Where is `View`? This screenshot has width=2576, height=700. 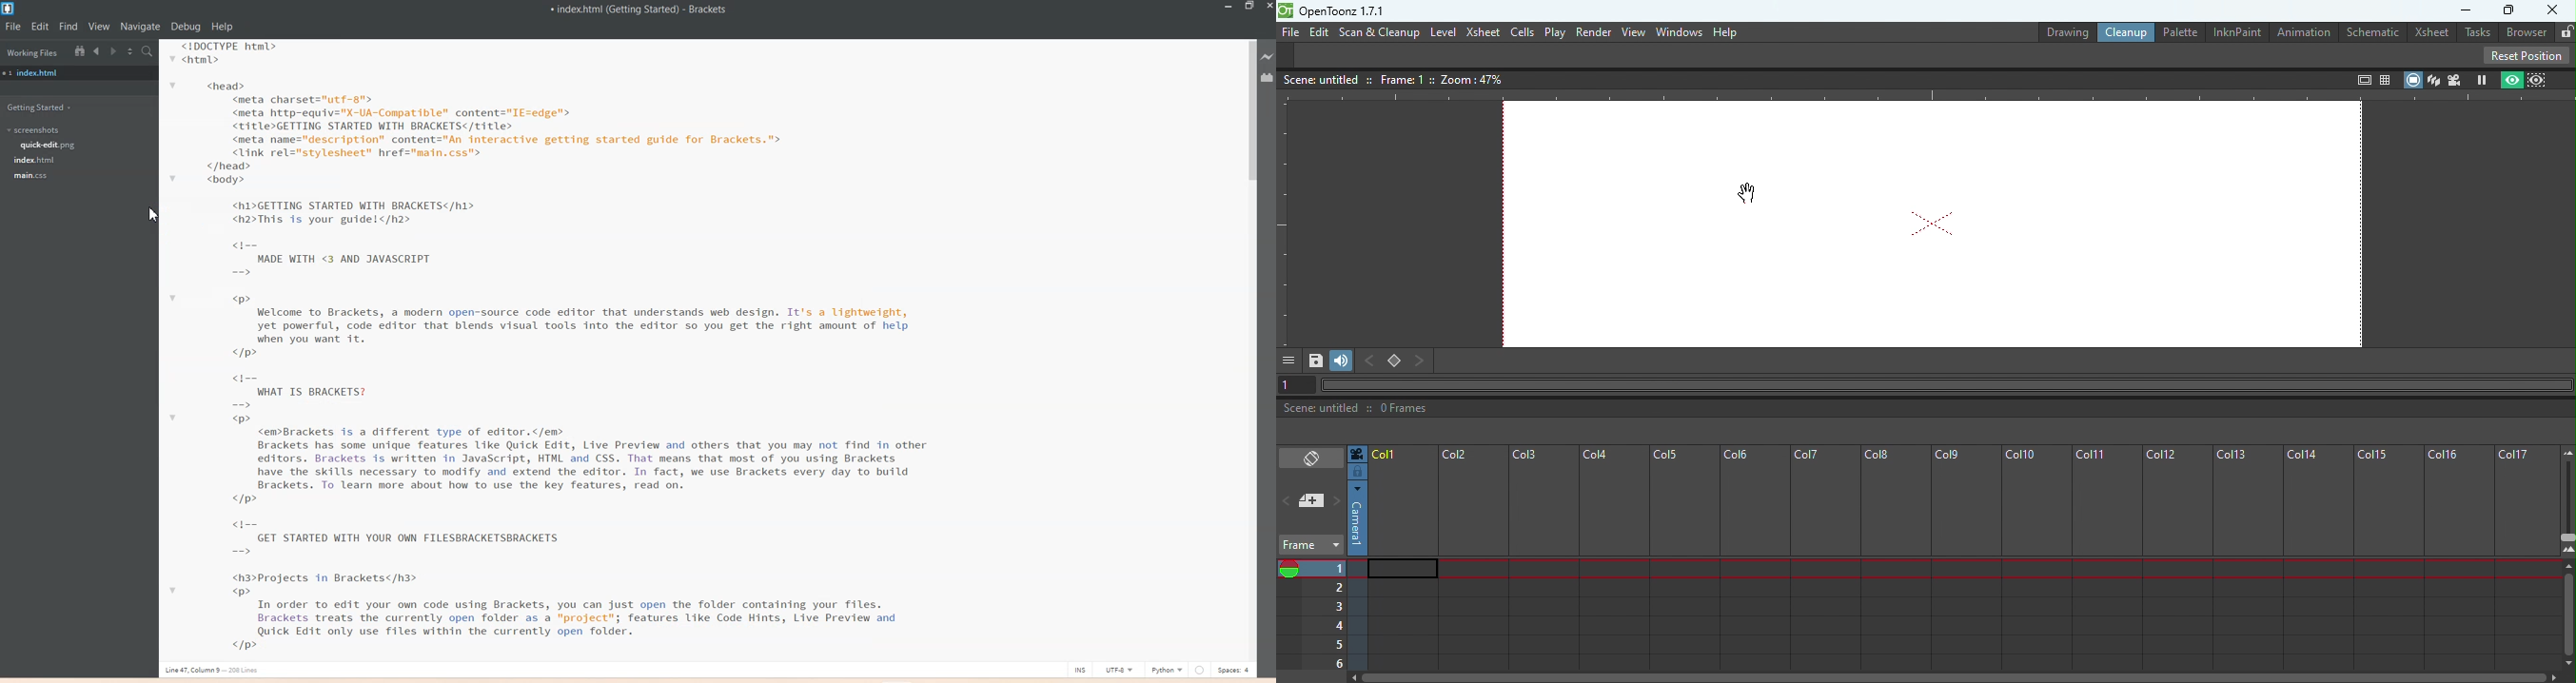 View is located at coordinates (100, 27).